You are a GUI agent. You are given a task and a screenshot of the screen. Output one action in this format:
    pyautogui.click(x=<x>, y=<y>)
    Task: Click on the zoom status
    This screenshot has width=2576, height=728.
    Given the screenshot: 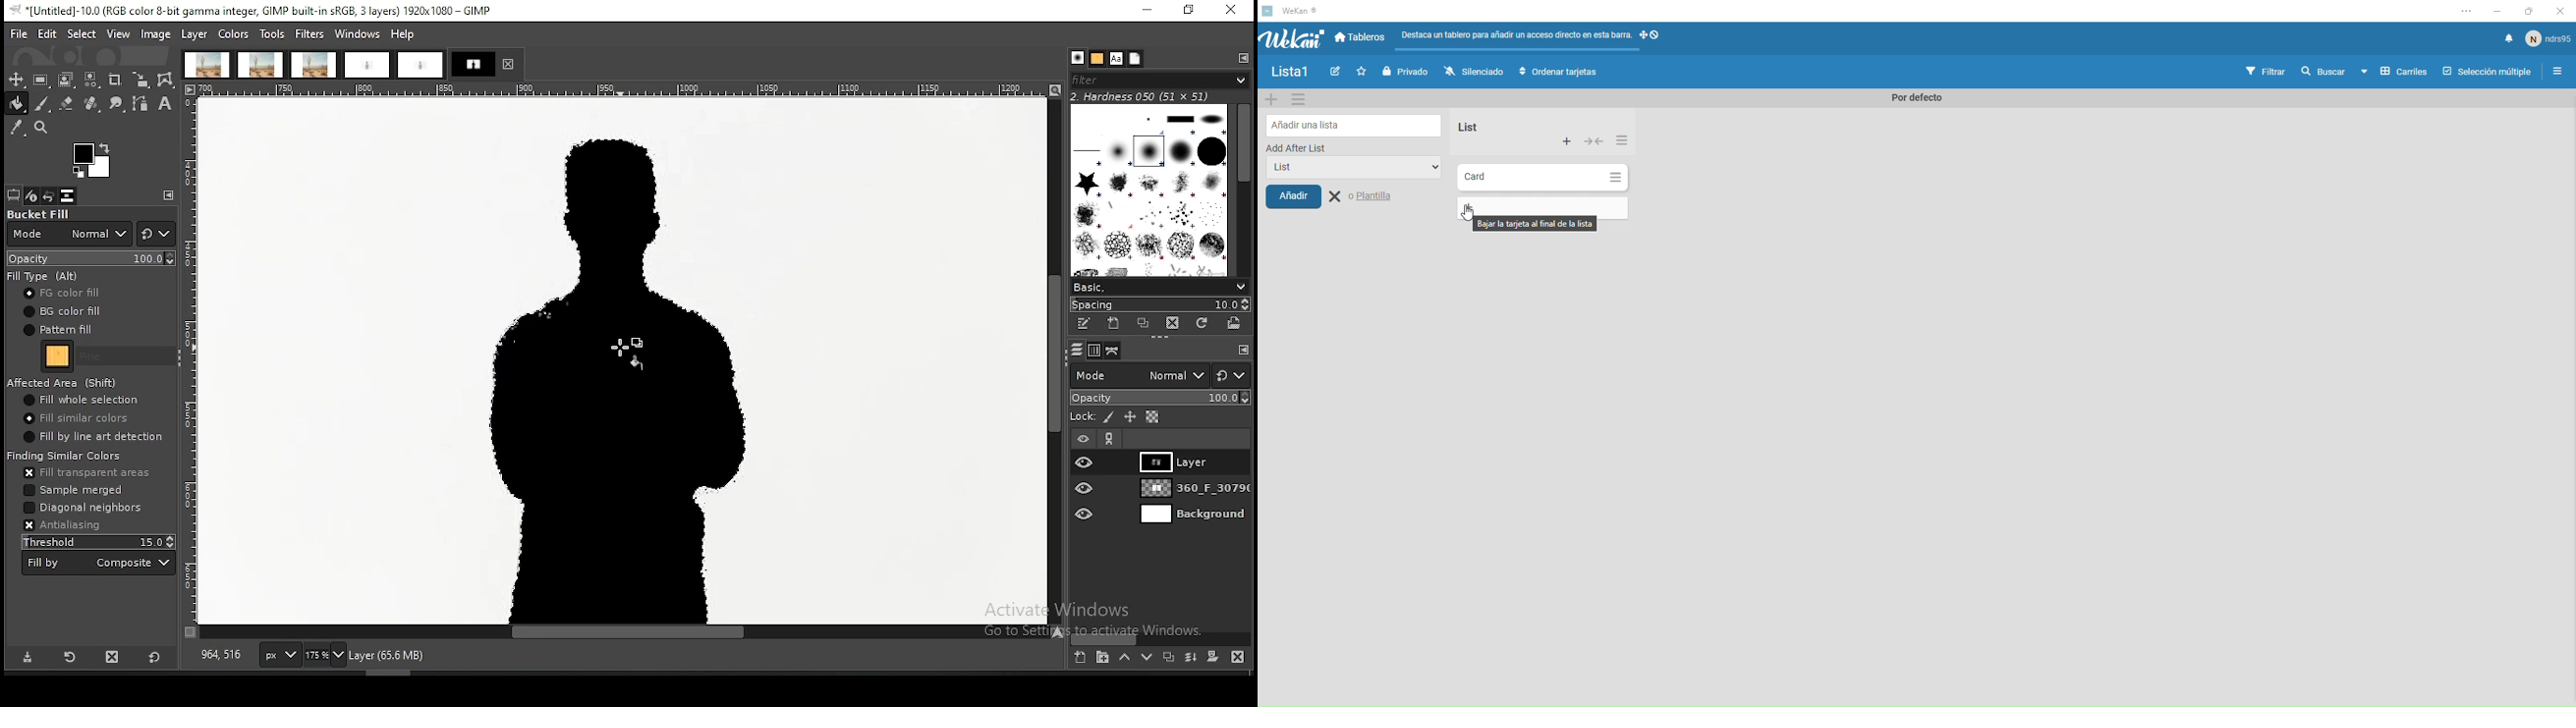 What is the action you would take?
    pyautogui.click(x=322, y=658)
    